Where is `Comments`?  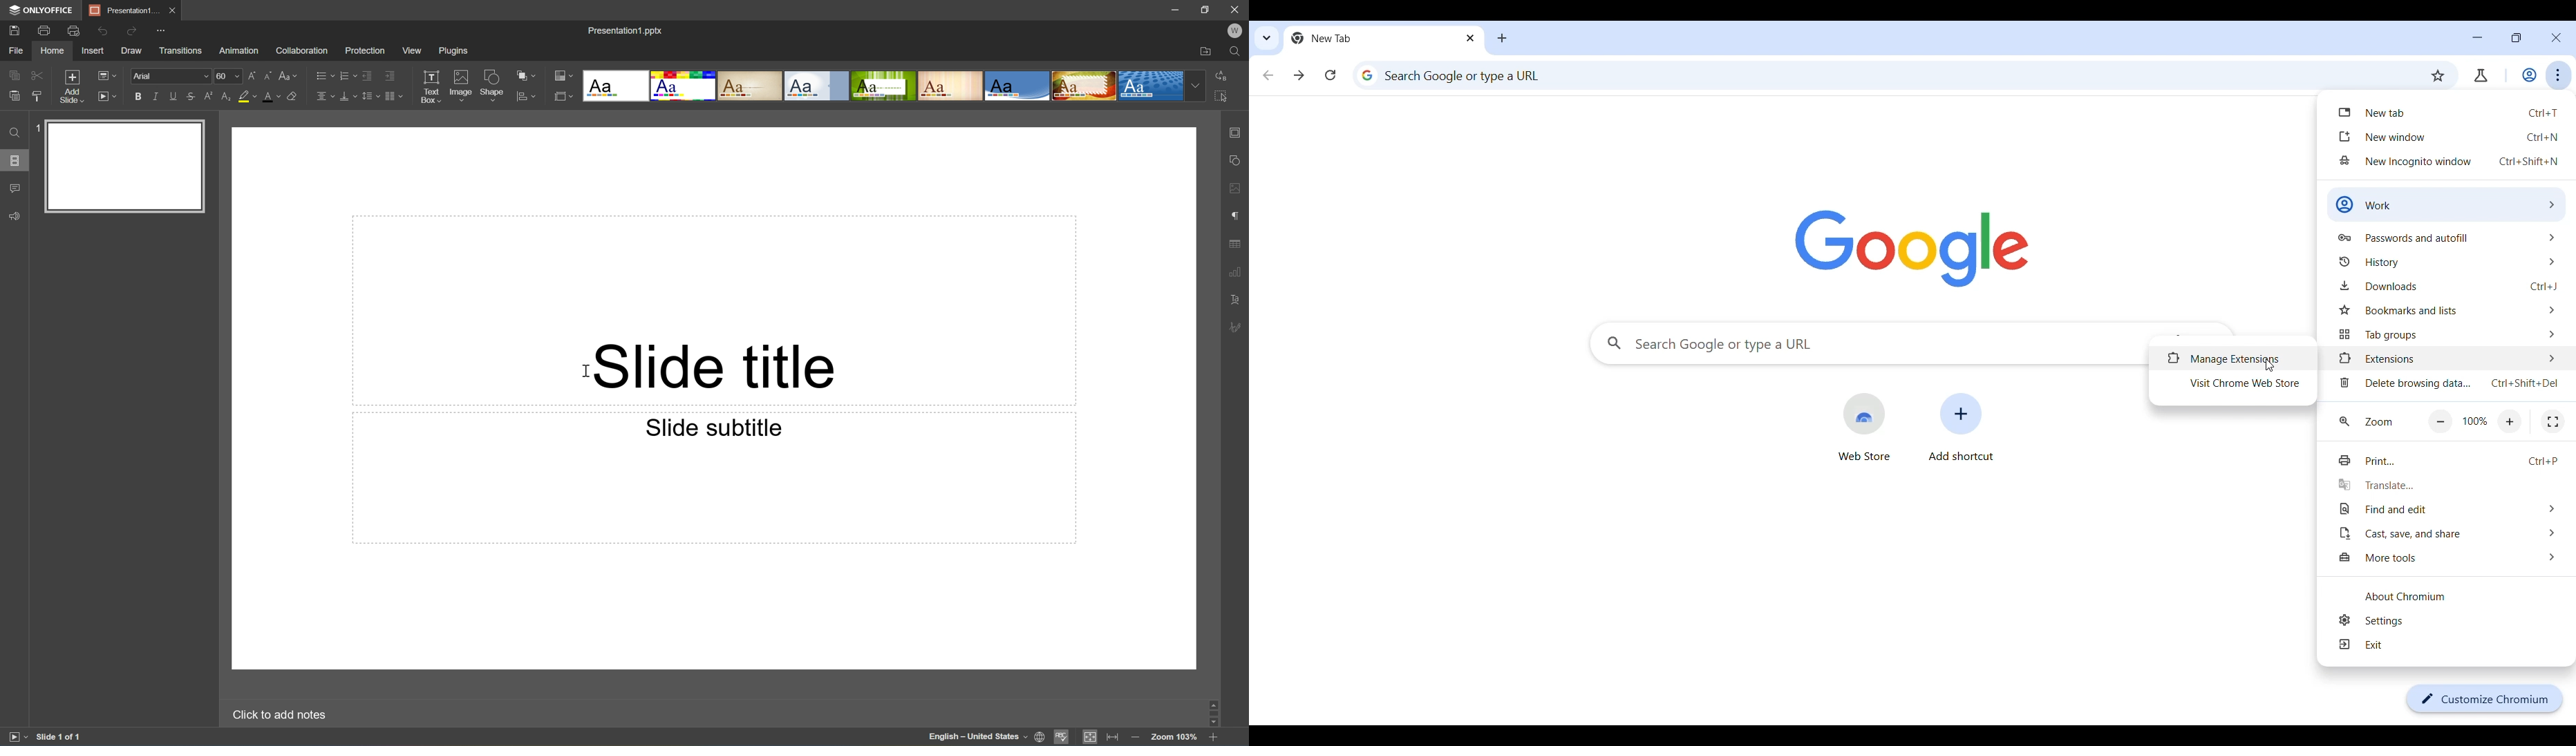
Comments is located at coordinates (16, 188).